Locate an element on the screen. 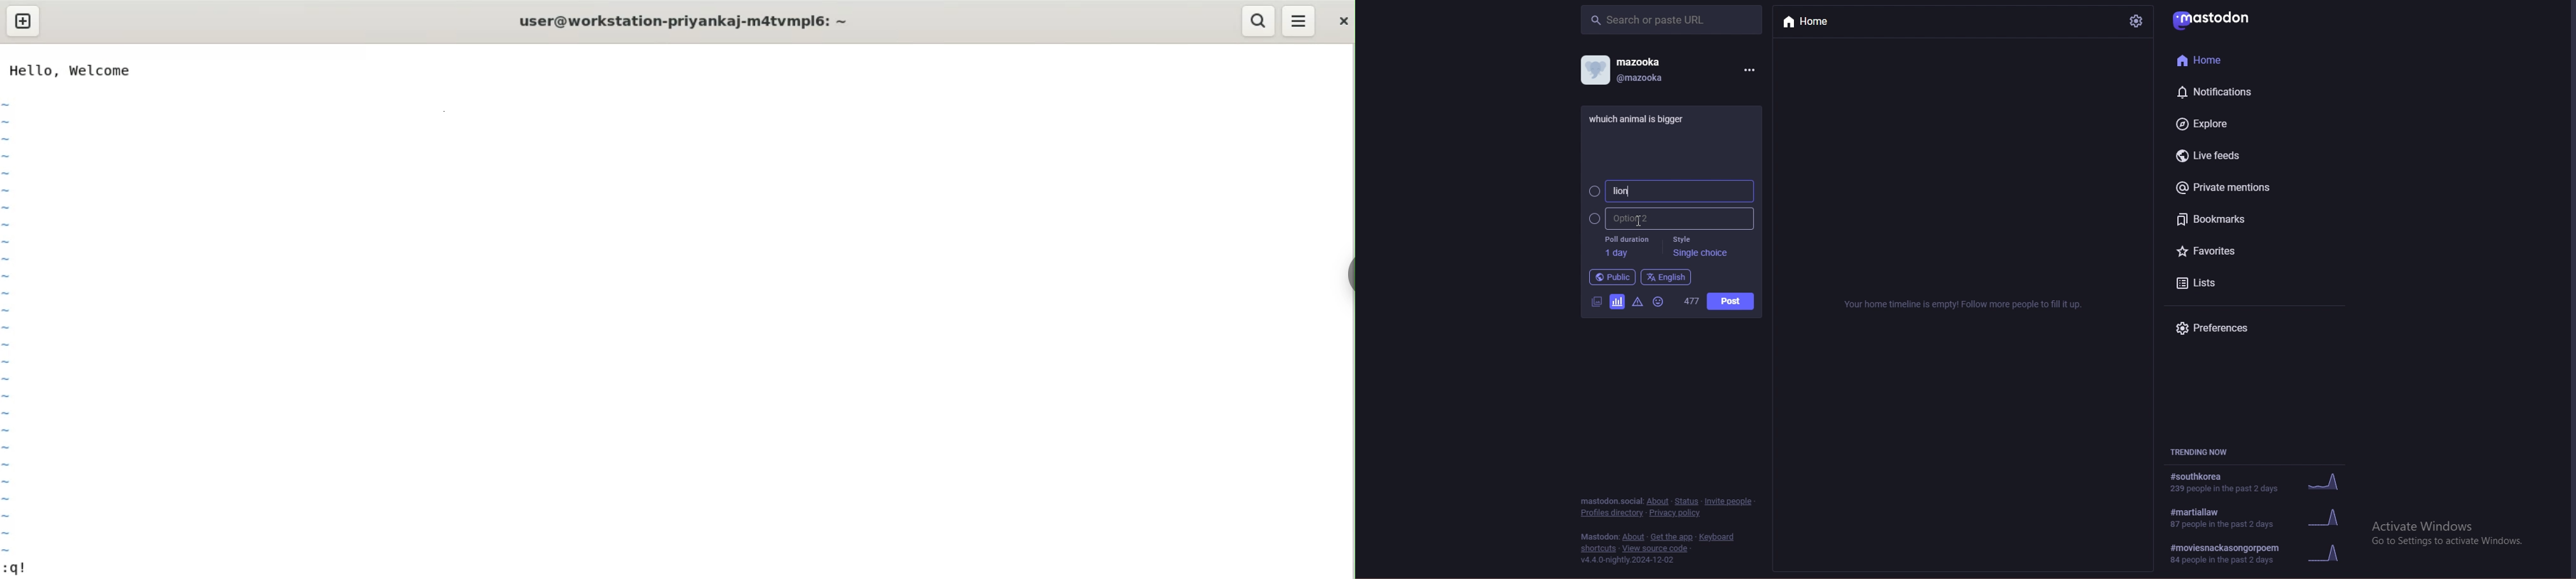 The height and width of the screenshot is (588, 2576). option 1 is located at coordinates (1670, 191).